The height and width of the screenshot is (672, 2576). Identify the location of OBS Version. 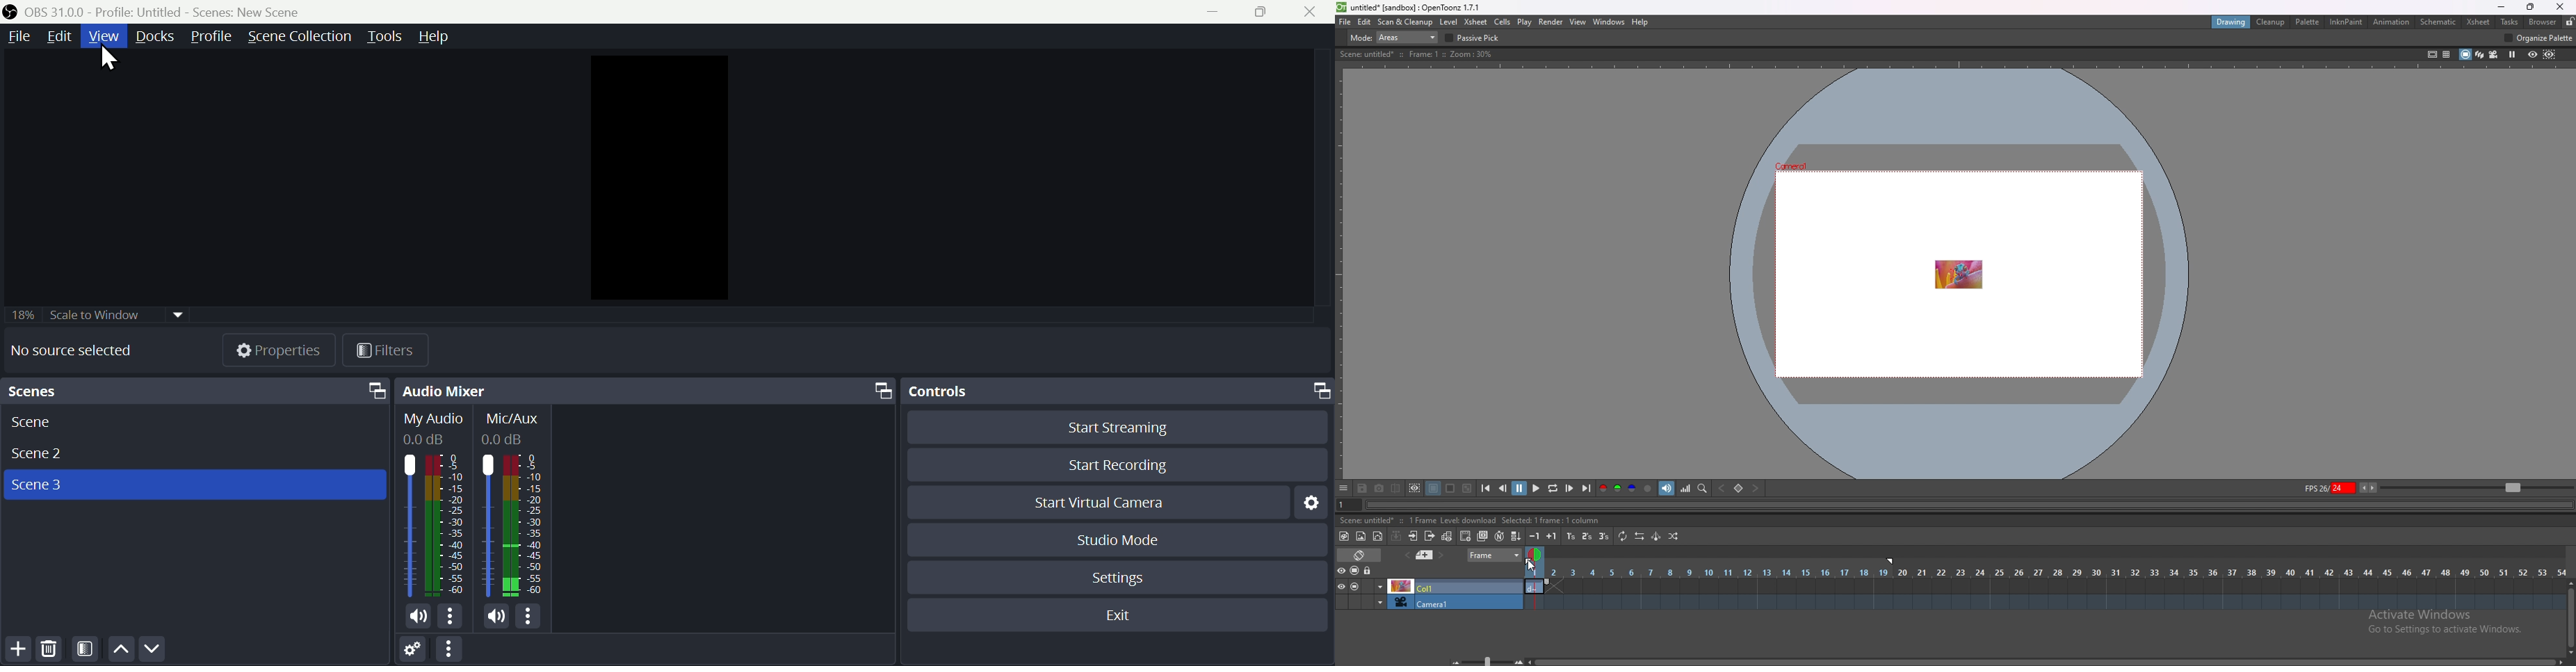
(56, 13).